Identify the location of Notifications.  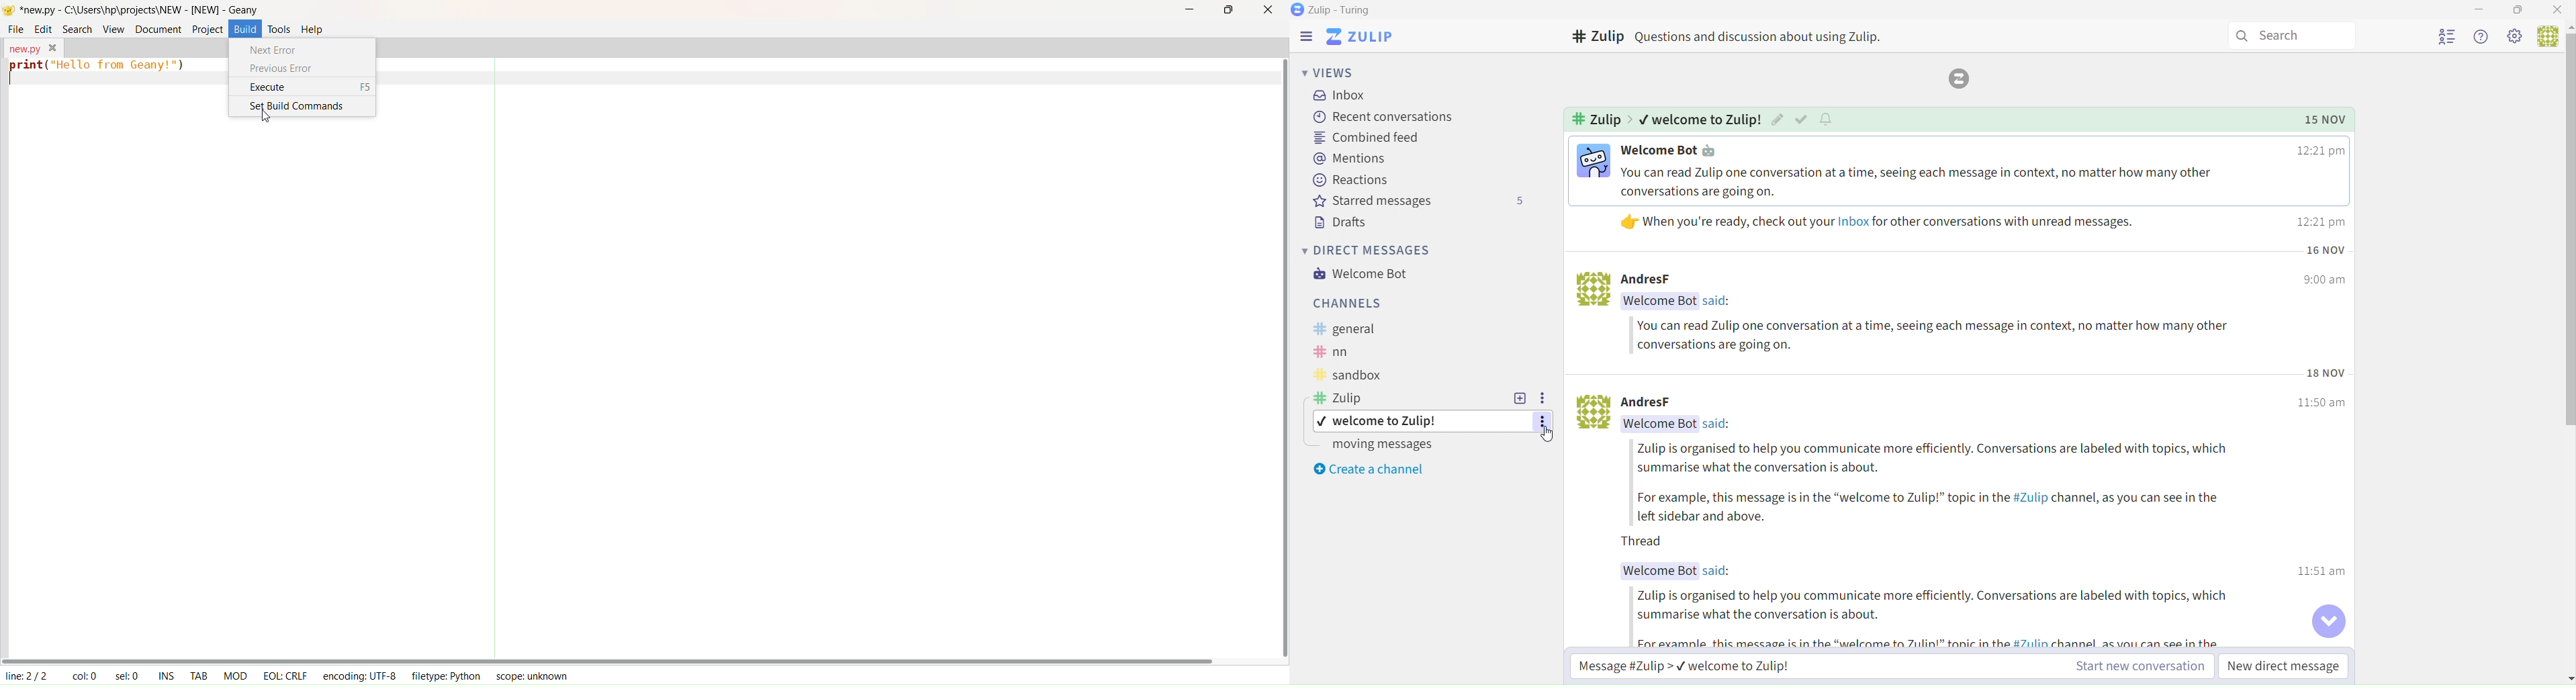
(1826, 120).